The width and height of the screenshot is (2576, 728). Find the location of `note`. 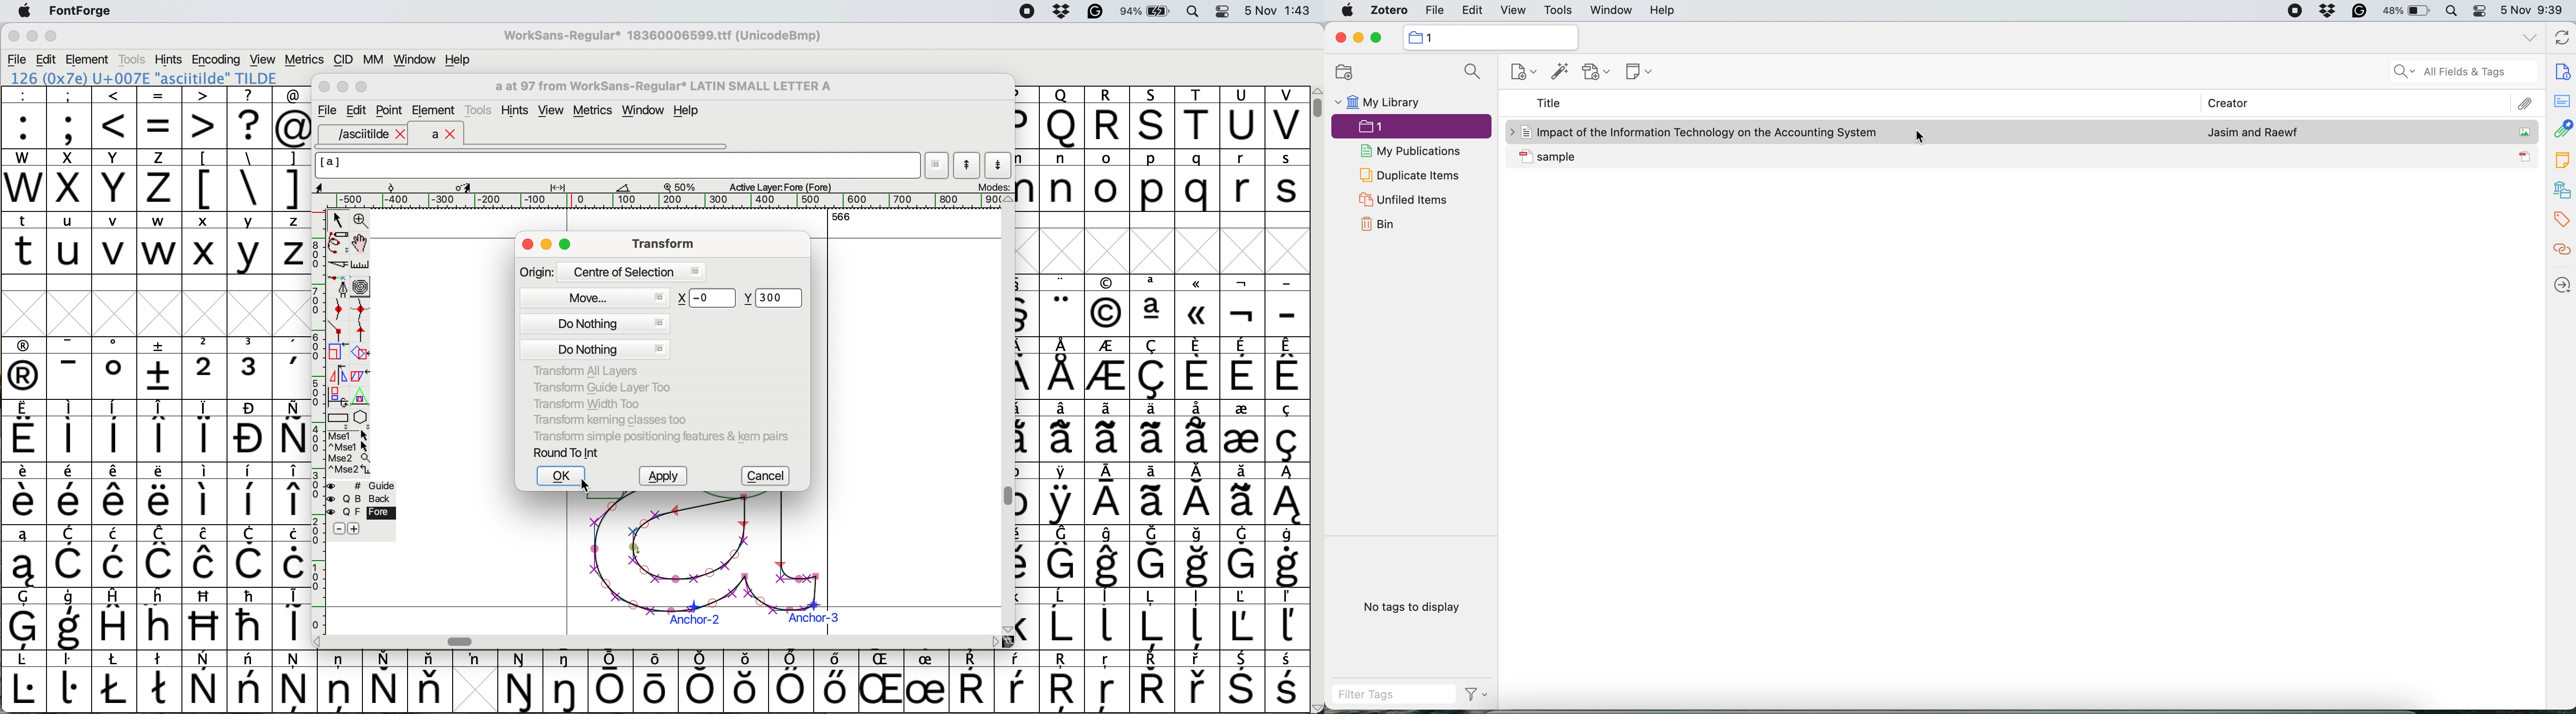

note is located at coordinates (2562, 160).